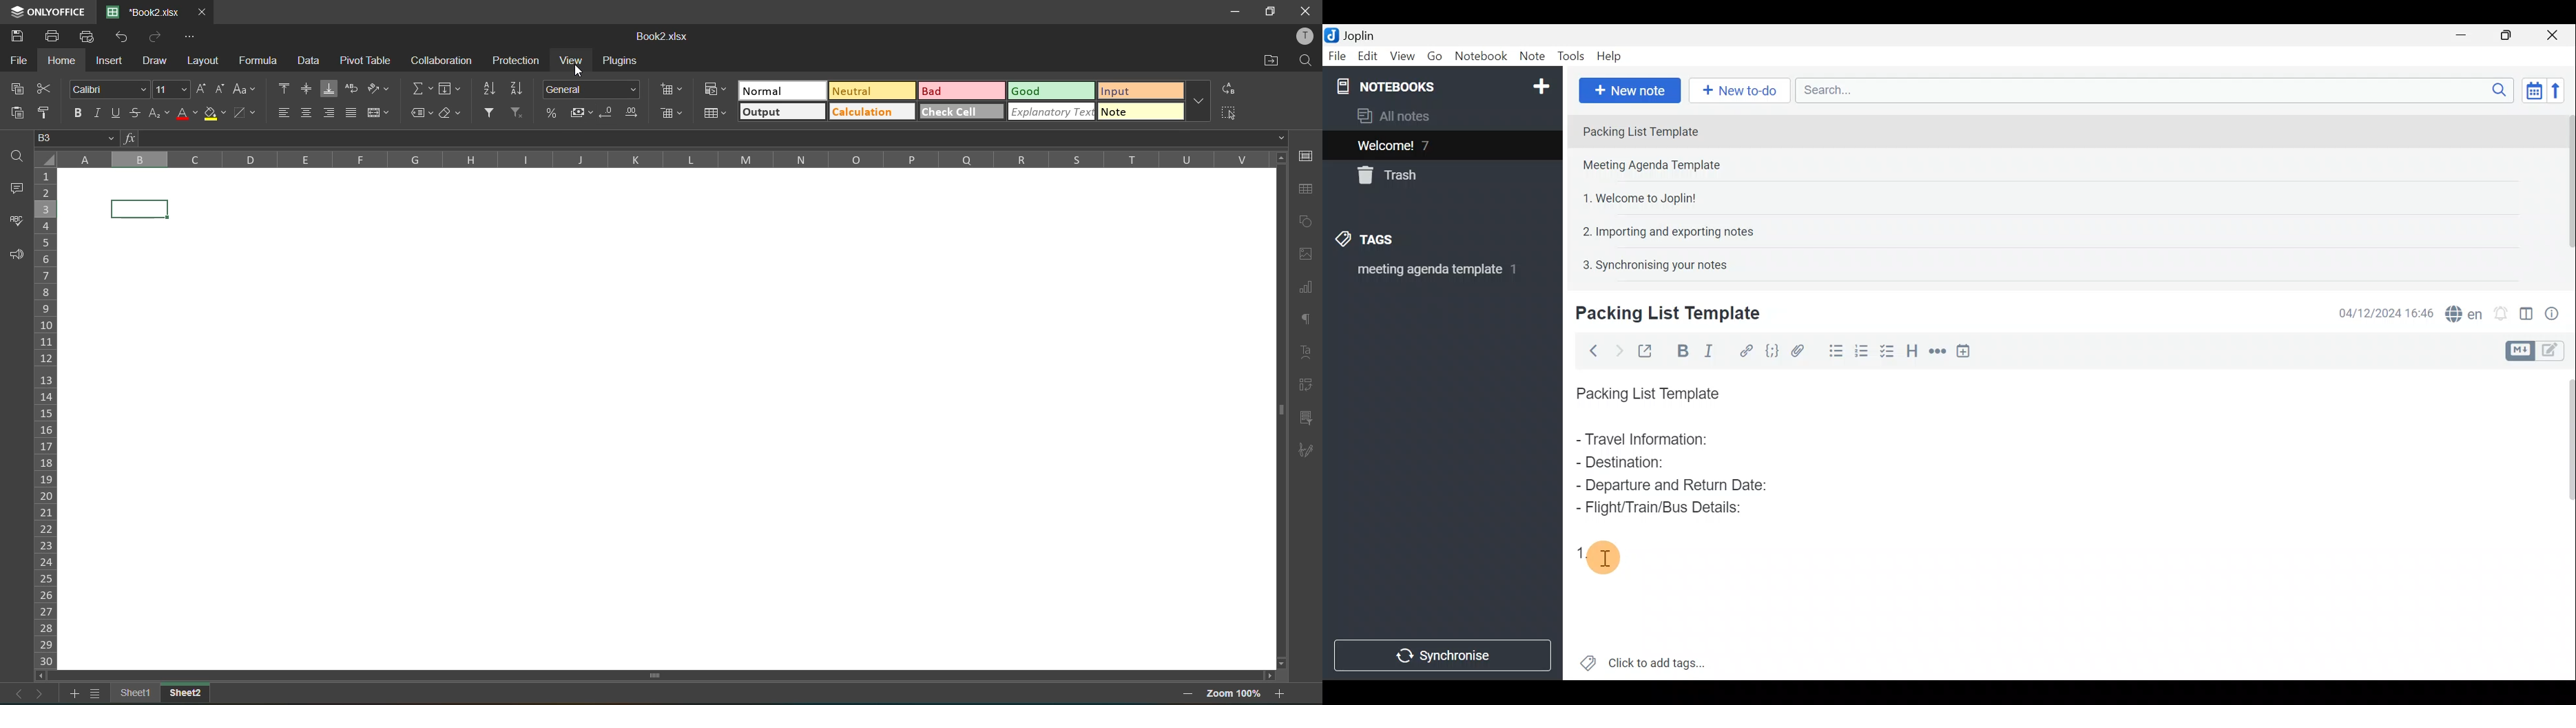 The height and width of the screenshot is (728, 2576). I want to click on Cursor, so click(1602, 559).